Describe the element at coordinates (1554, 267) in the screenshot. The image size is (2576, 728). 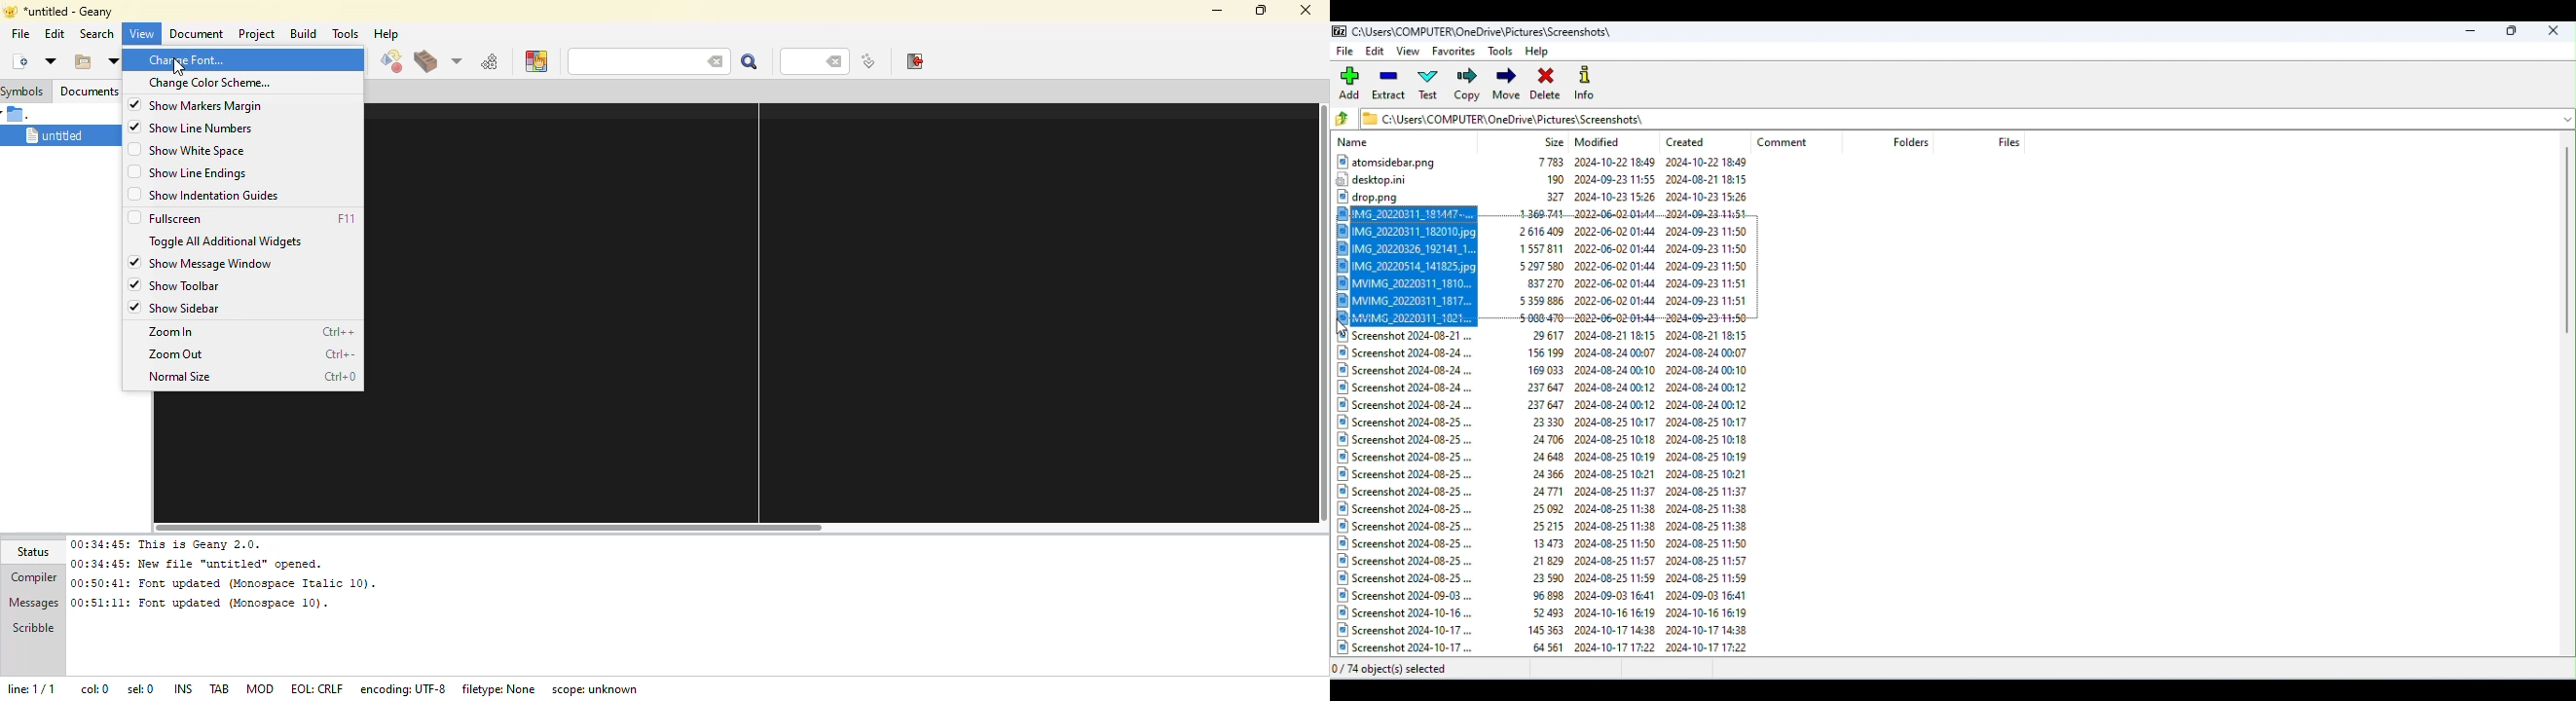
I see `Selected items` at that location.